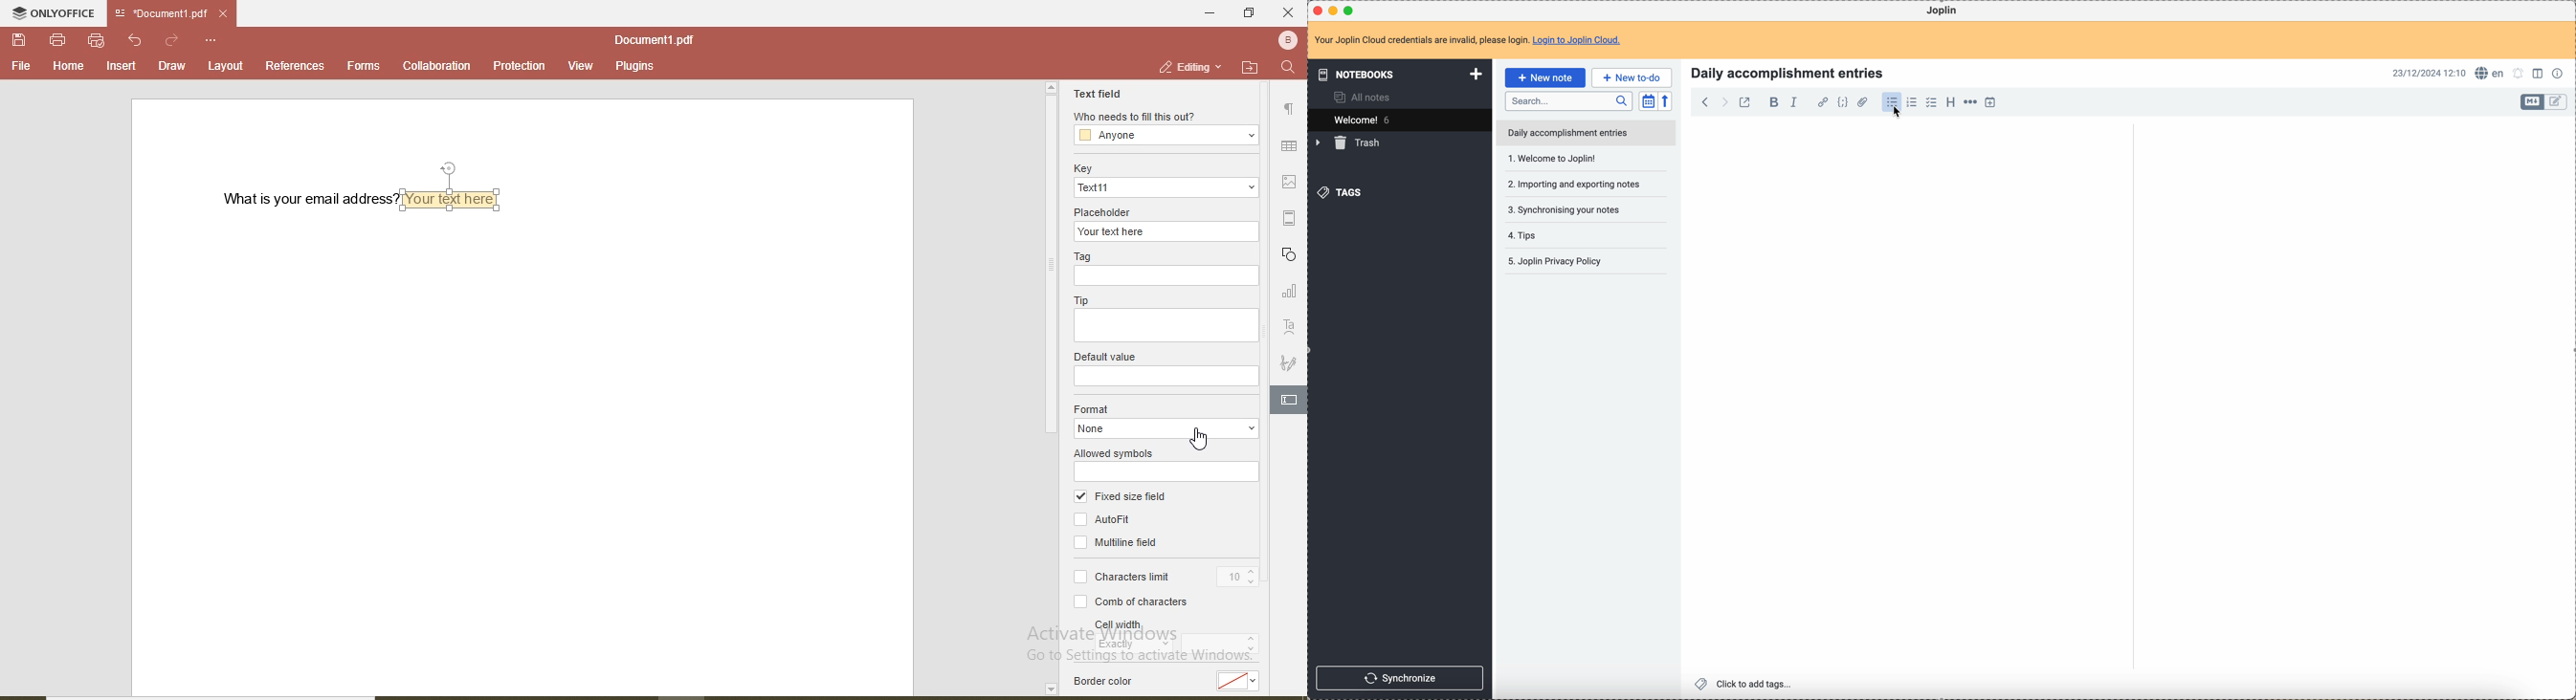 The width and height of the screenshot is (2576, 700). What do you see at coordinates (1287, 294) in the screenshot?
I see `graph` at bounding box center [1287, 294].